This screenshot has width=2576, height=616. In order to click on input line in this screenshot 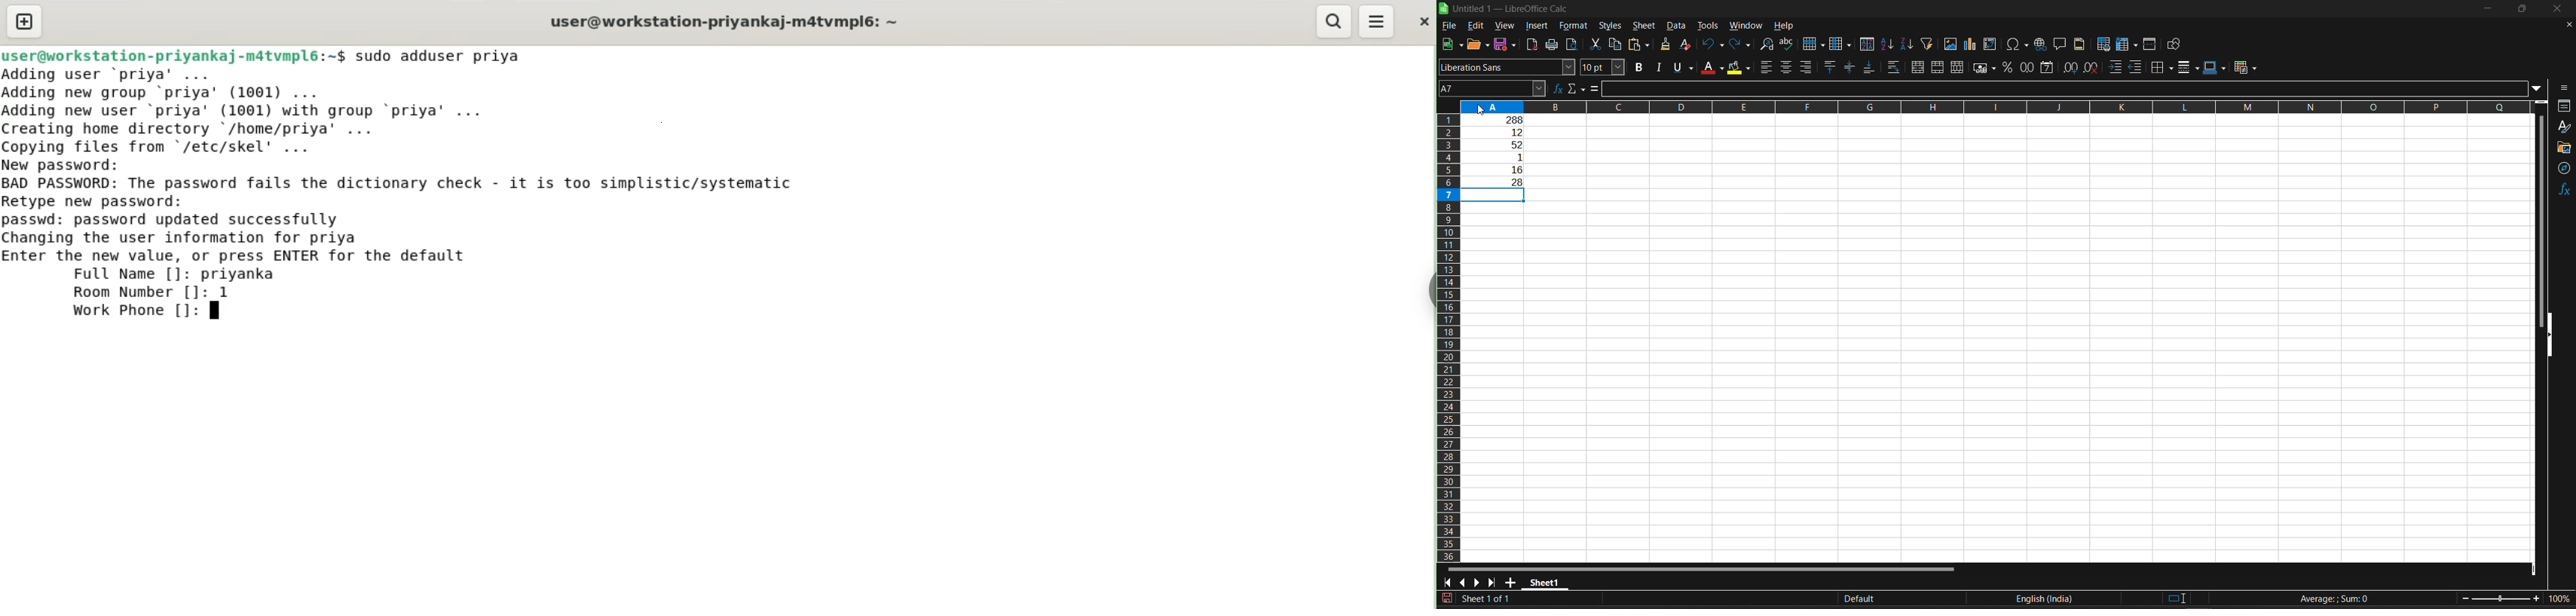, I will do `click(2070, 89)`.